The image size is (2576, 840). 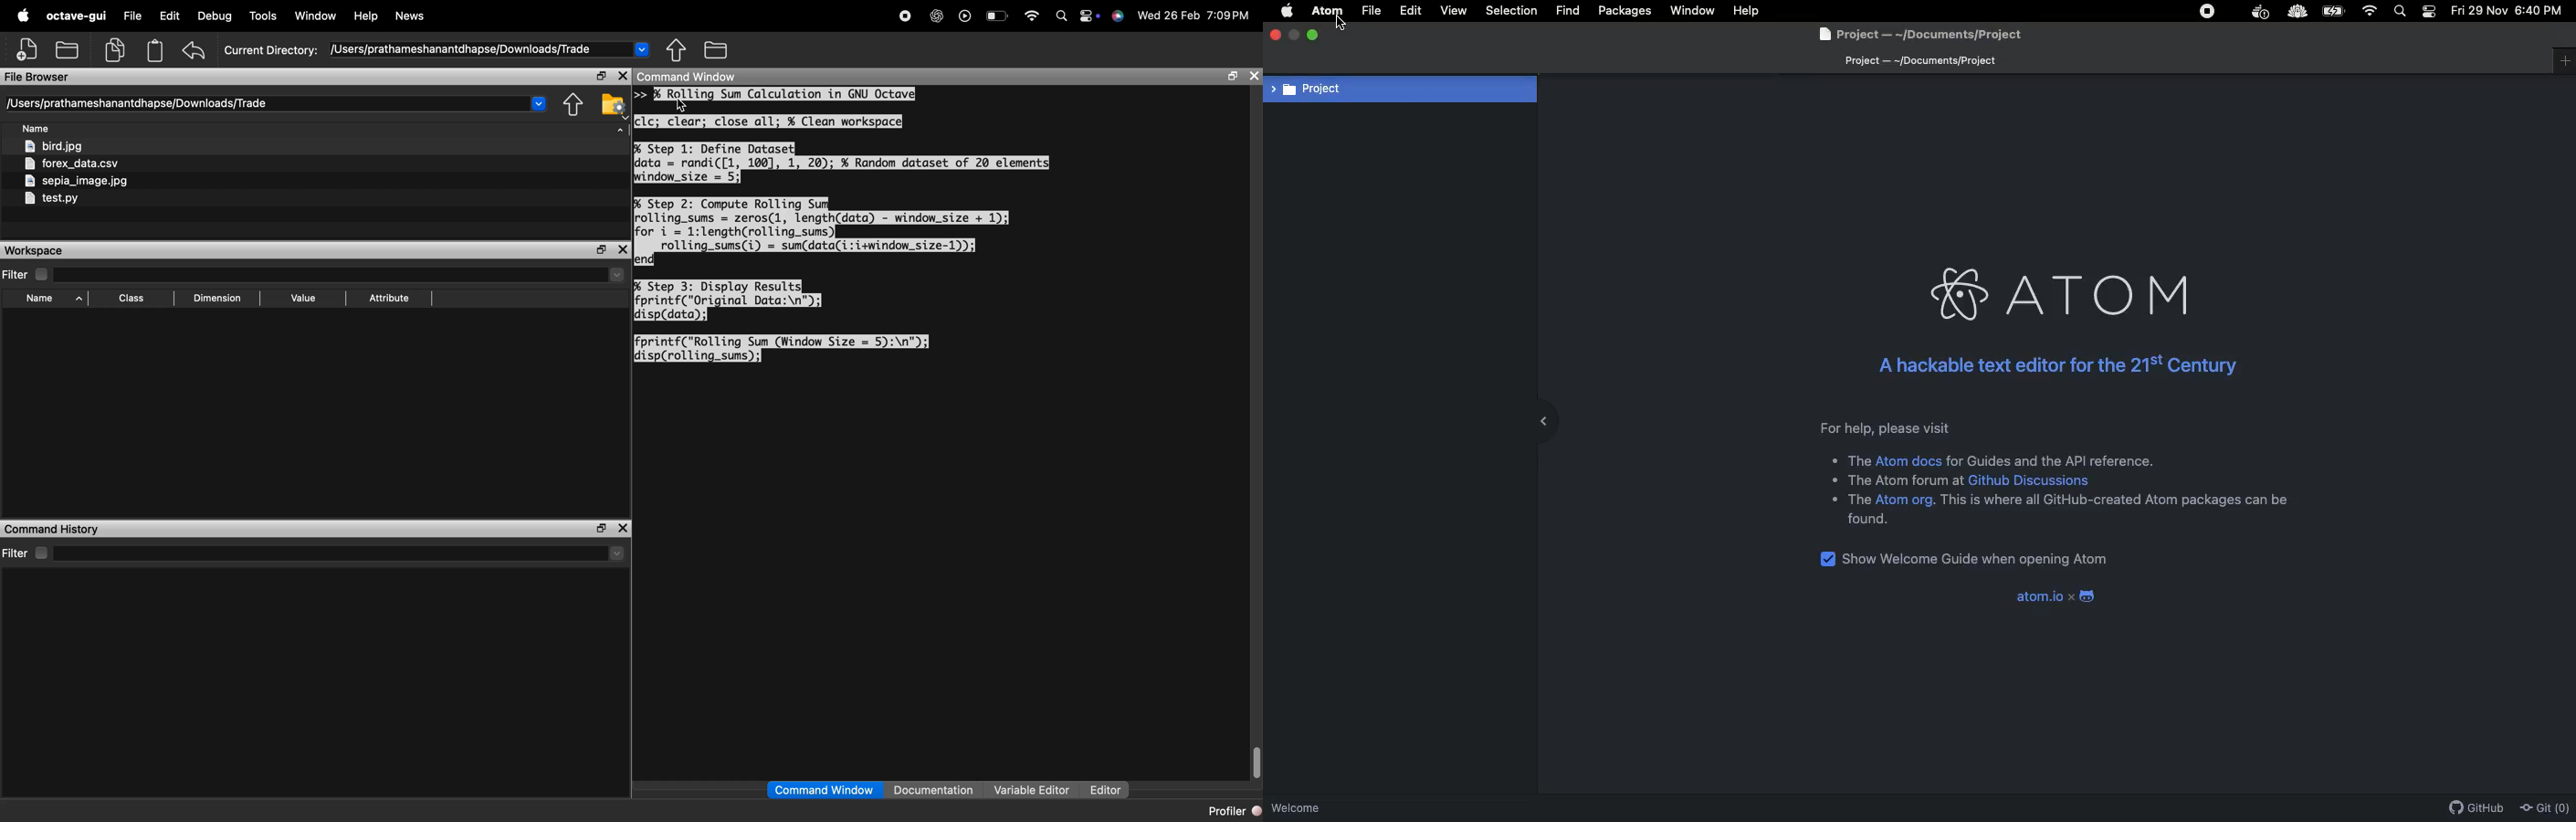 What do you see at coordinates (25, 16) in the screenshot?
I see `apple logo` at bounding box center [25, 16].